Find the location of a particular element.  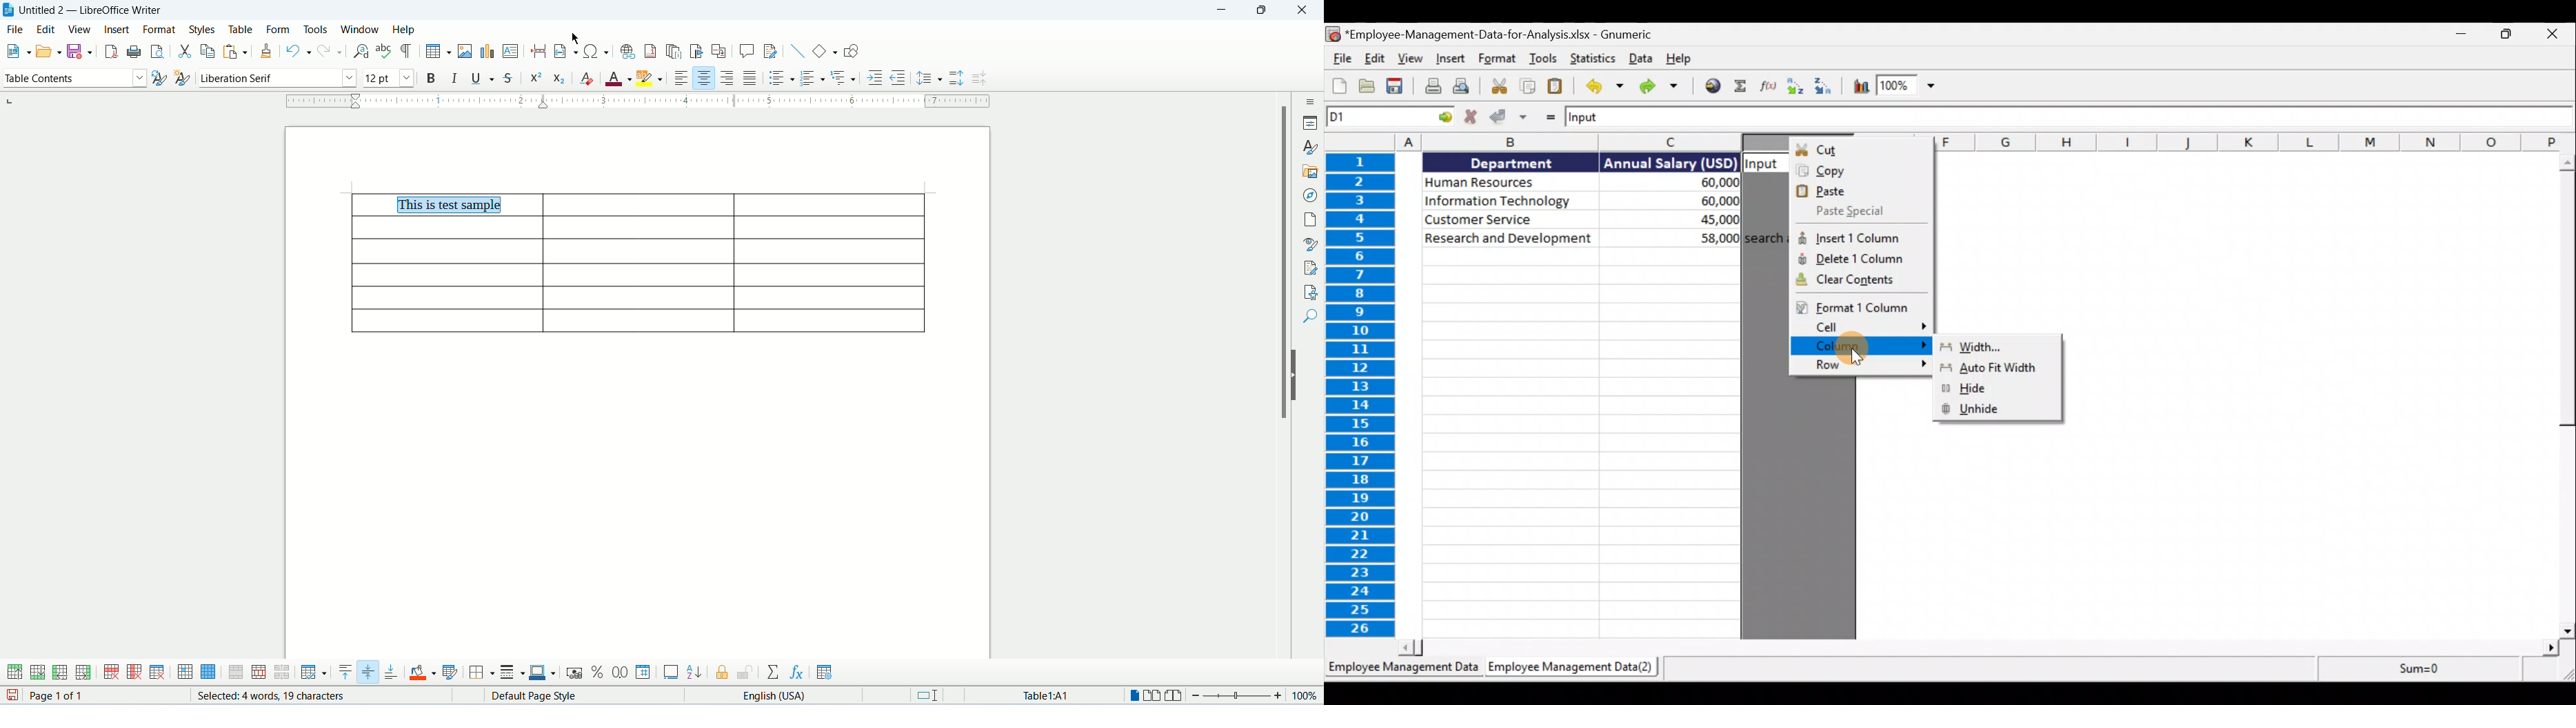

styles is located at coordinates (1311, 148).